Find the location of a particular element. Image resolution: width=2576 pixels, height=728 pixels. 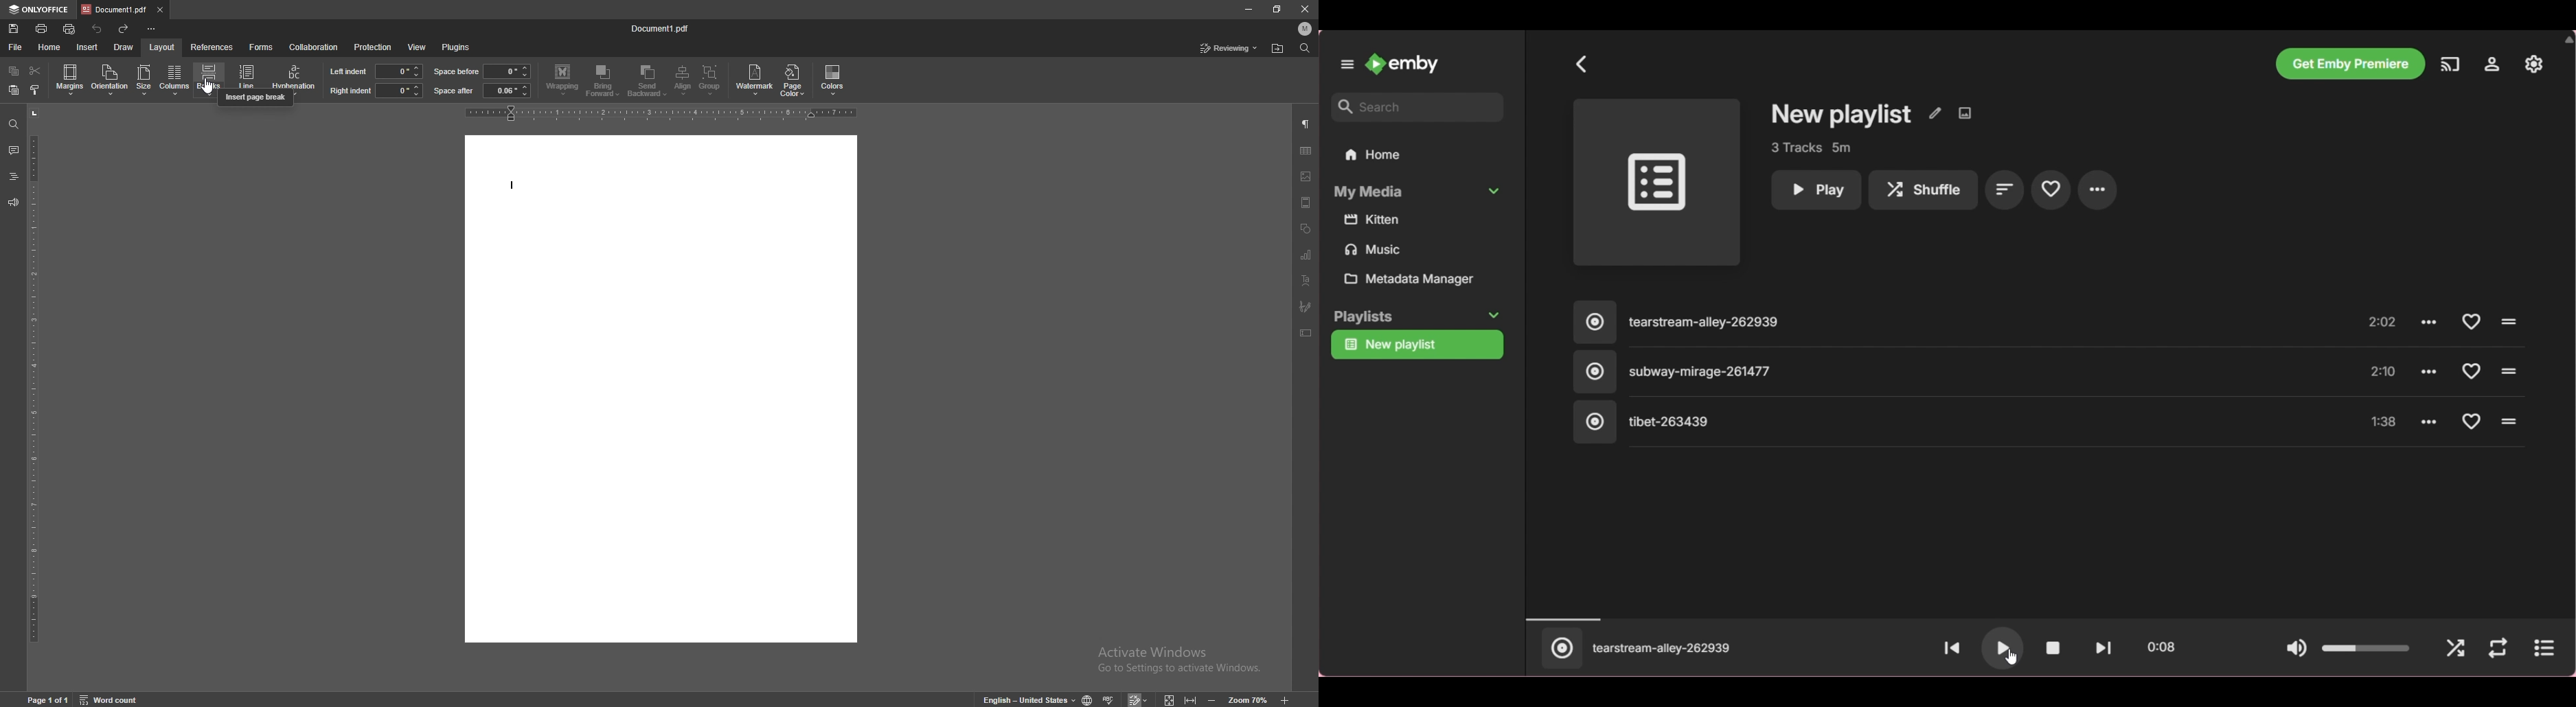

cursor is located at coordinates (2011, 657).